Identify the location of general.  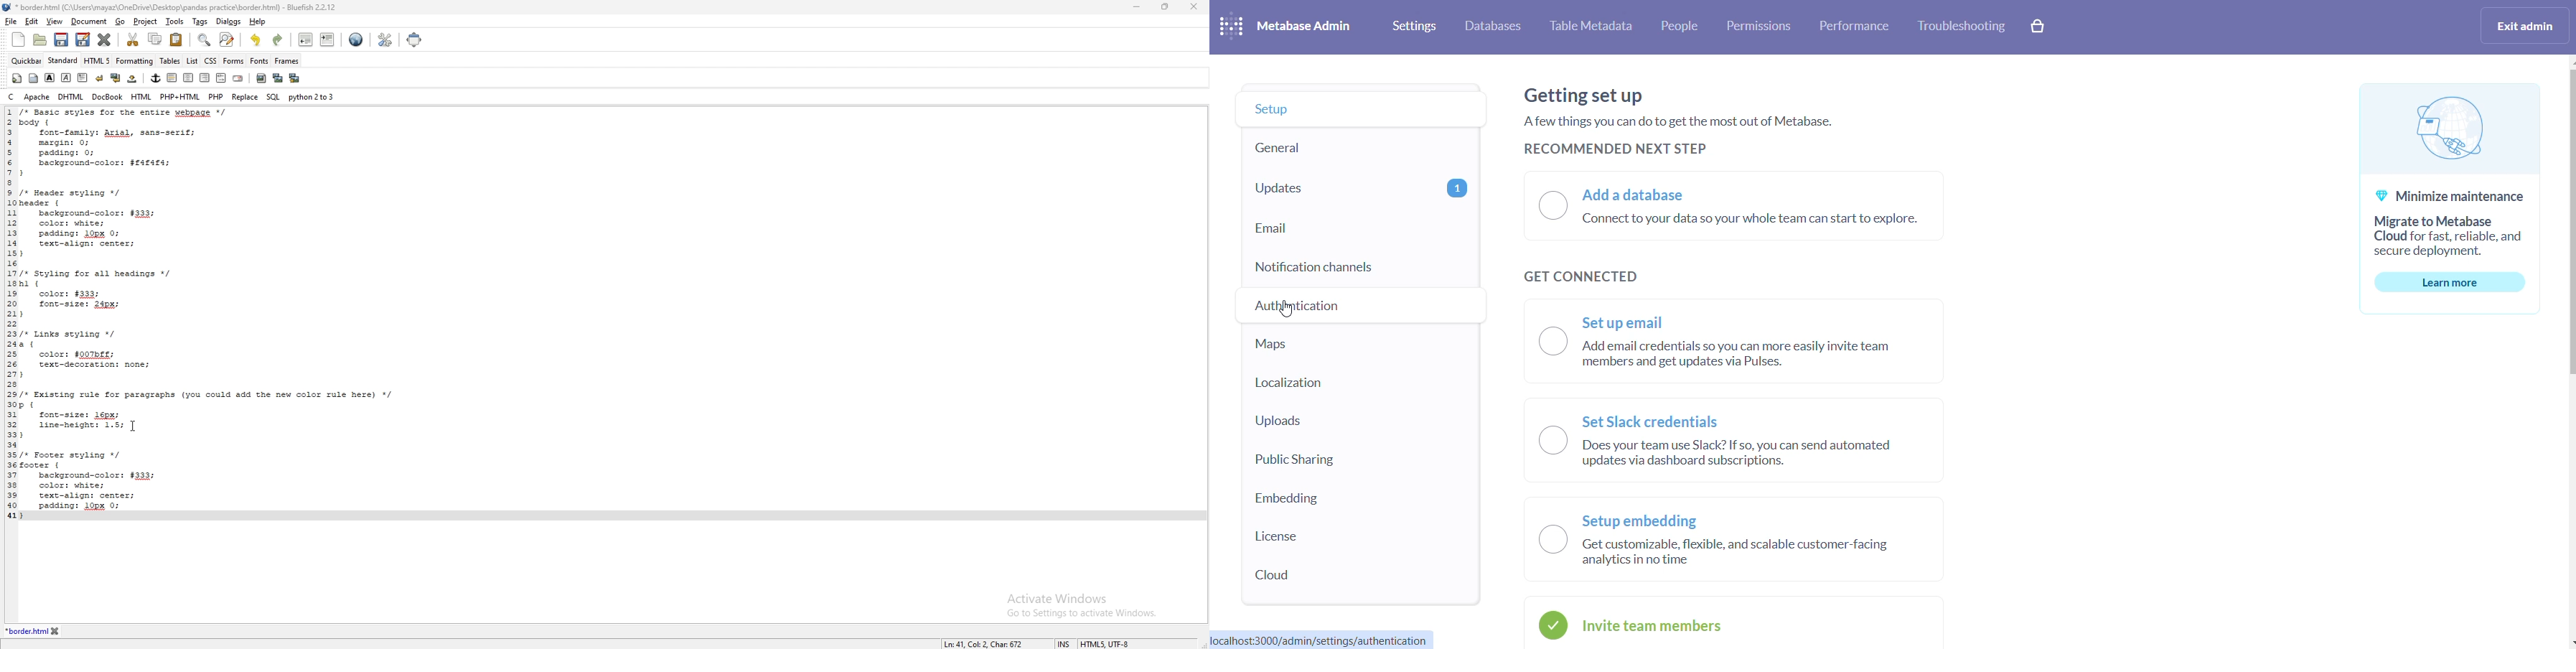
(1345, 146).